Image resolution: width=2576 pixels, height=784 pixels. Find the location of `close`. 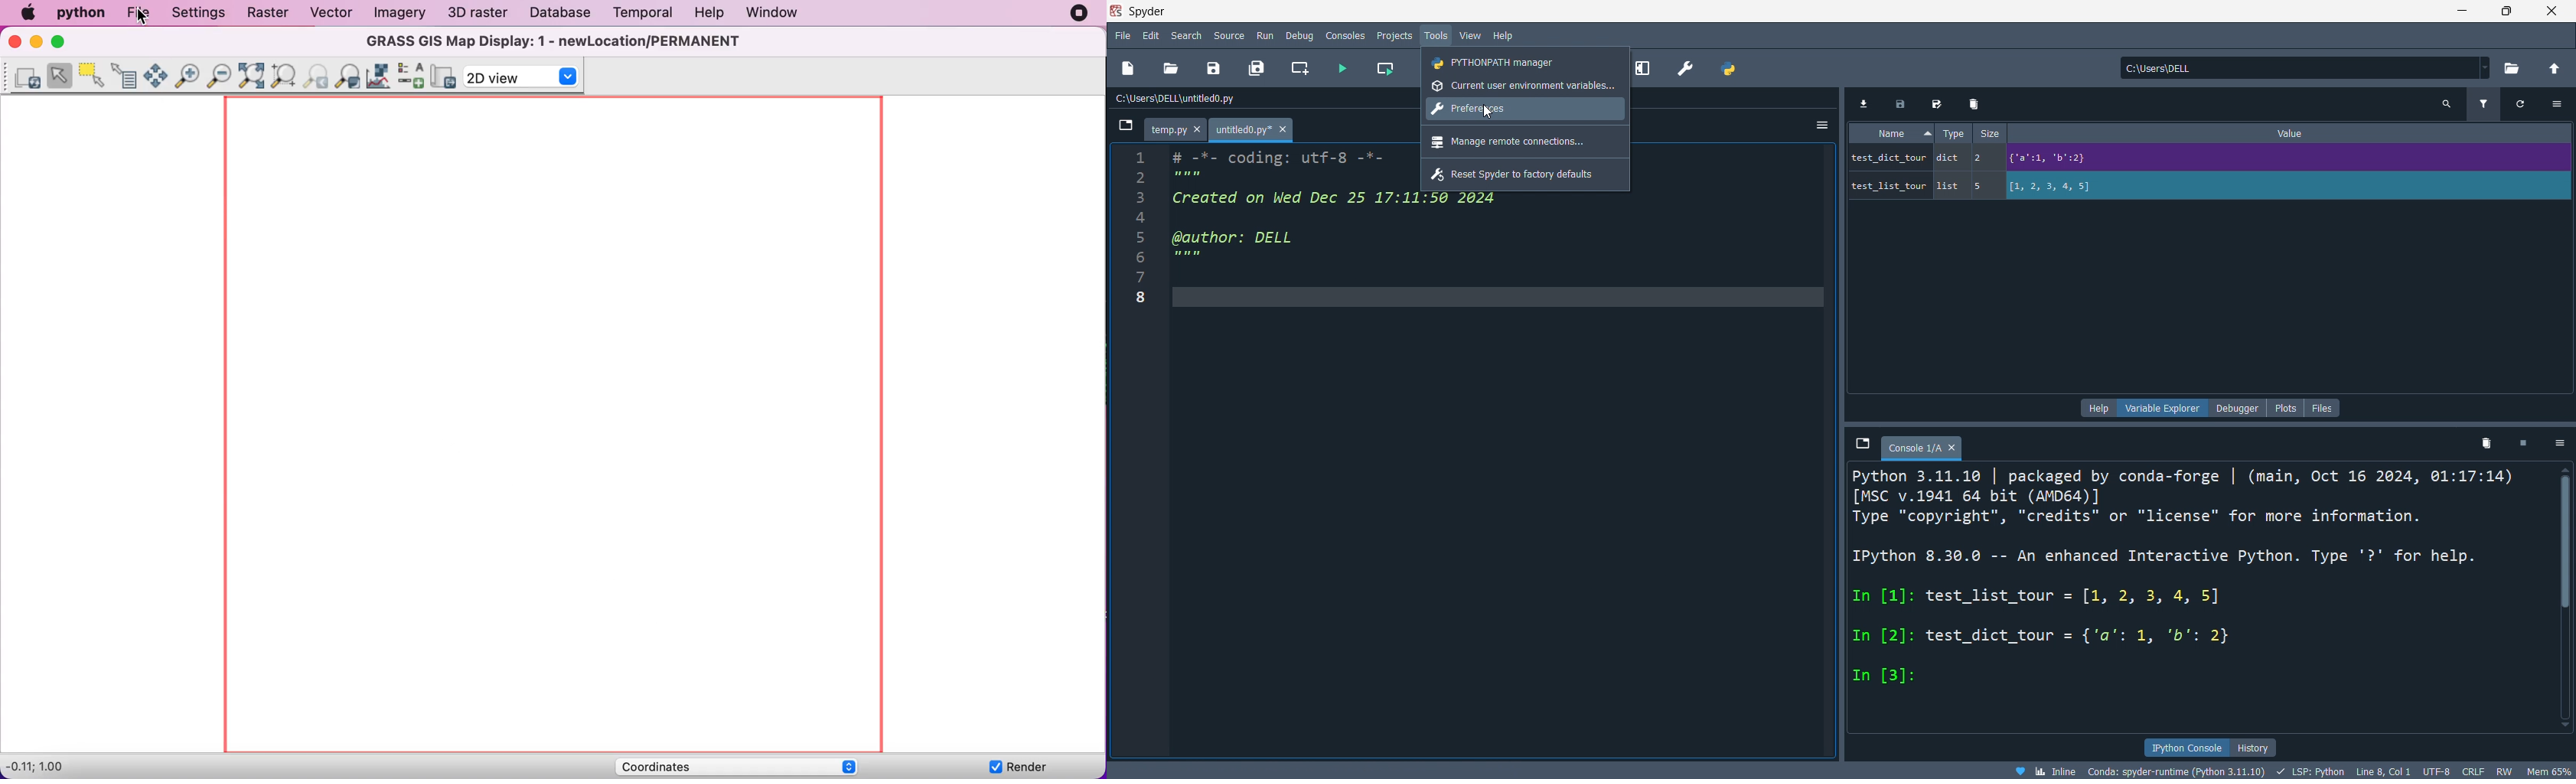

close is located at coordinates (2553, 13).